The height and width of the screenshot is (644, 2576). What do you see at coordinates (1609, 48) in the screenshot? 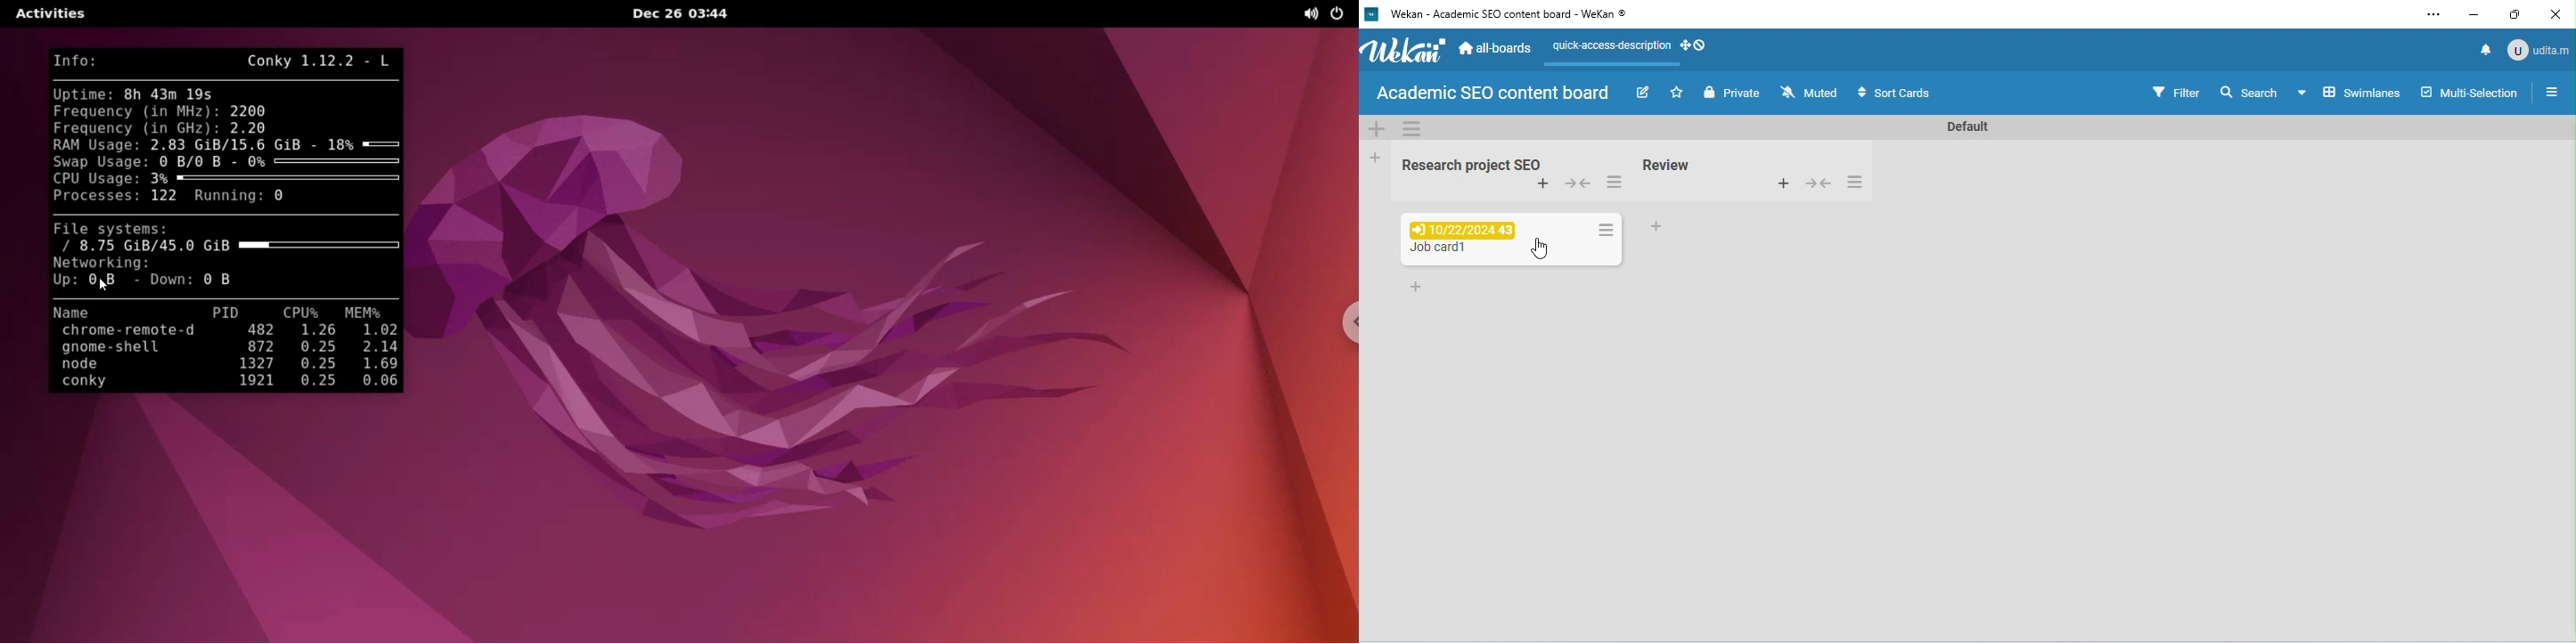
I see `quick-access-description` at bounding box center [1609, 48].